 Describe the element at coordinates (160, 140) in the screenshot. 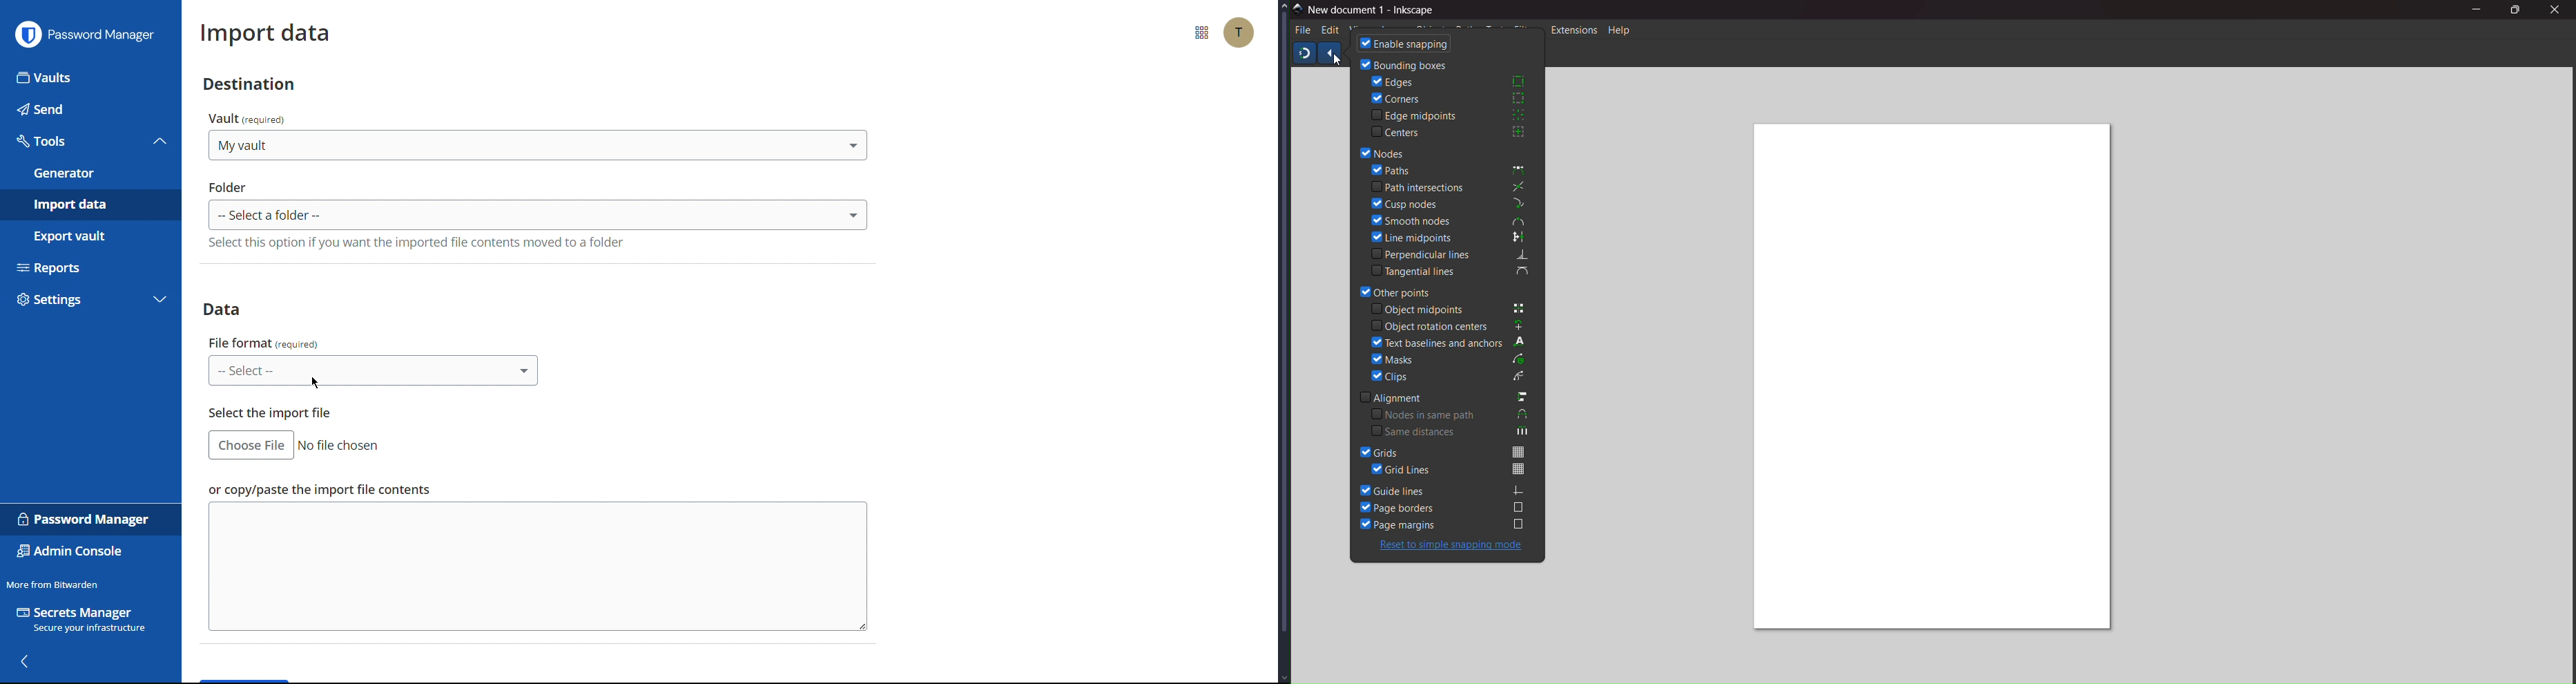

I see `collapse tools` at that location.